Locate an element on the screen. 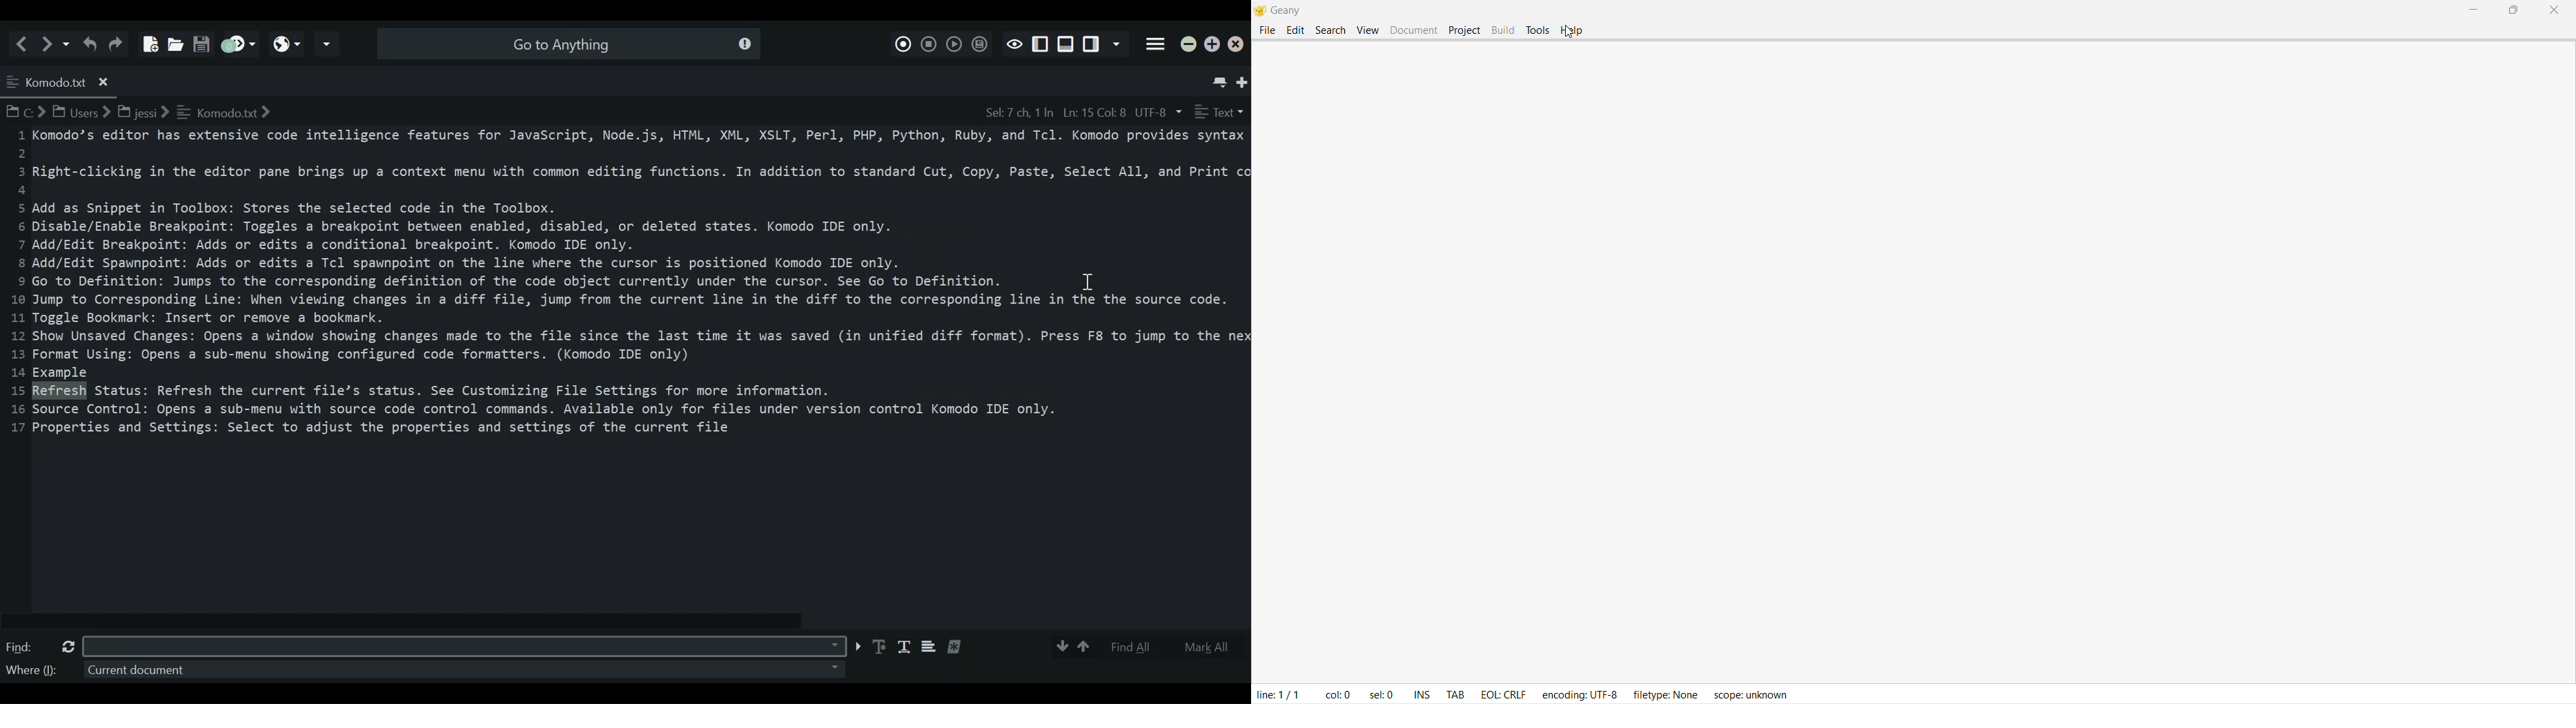  tab is located at coordinates (1455, 689).